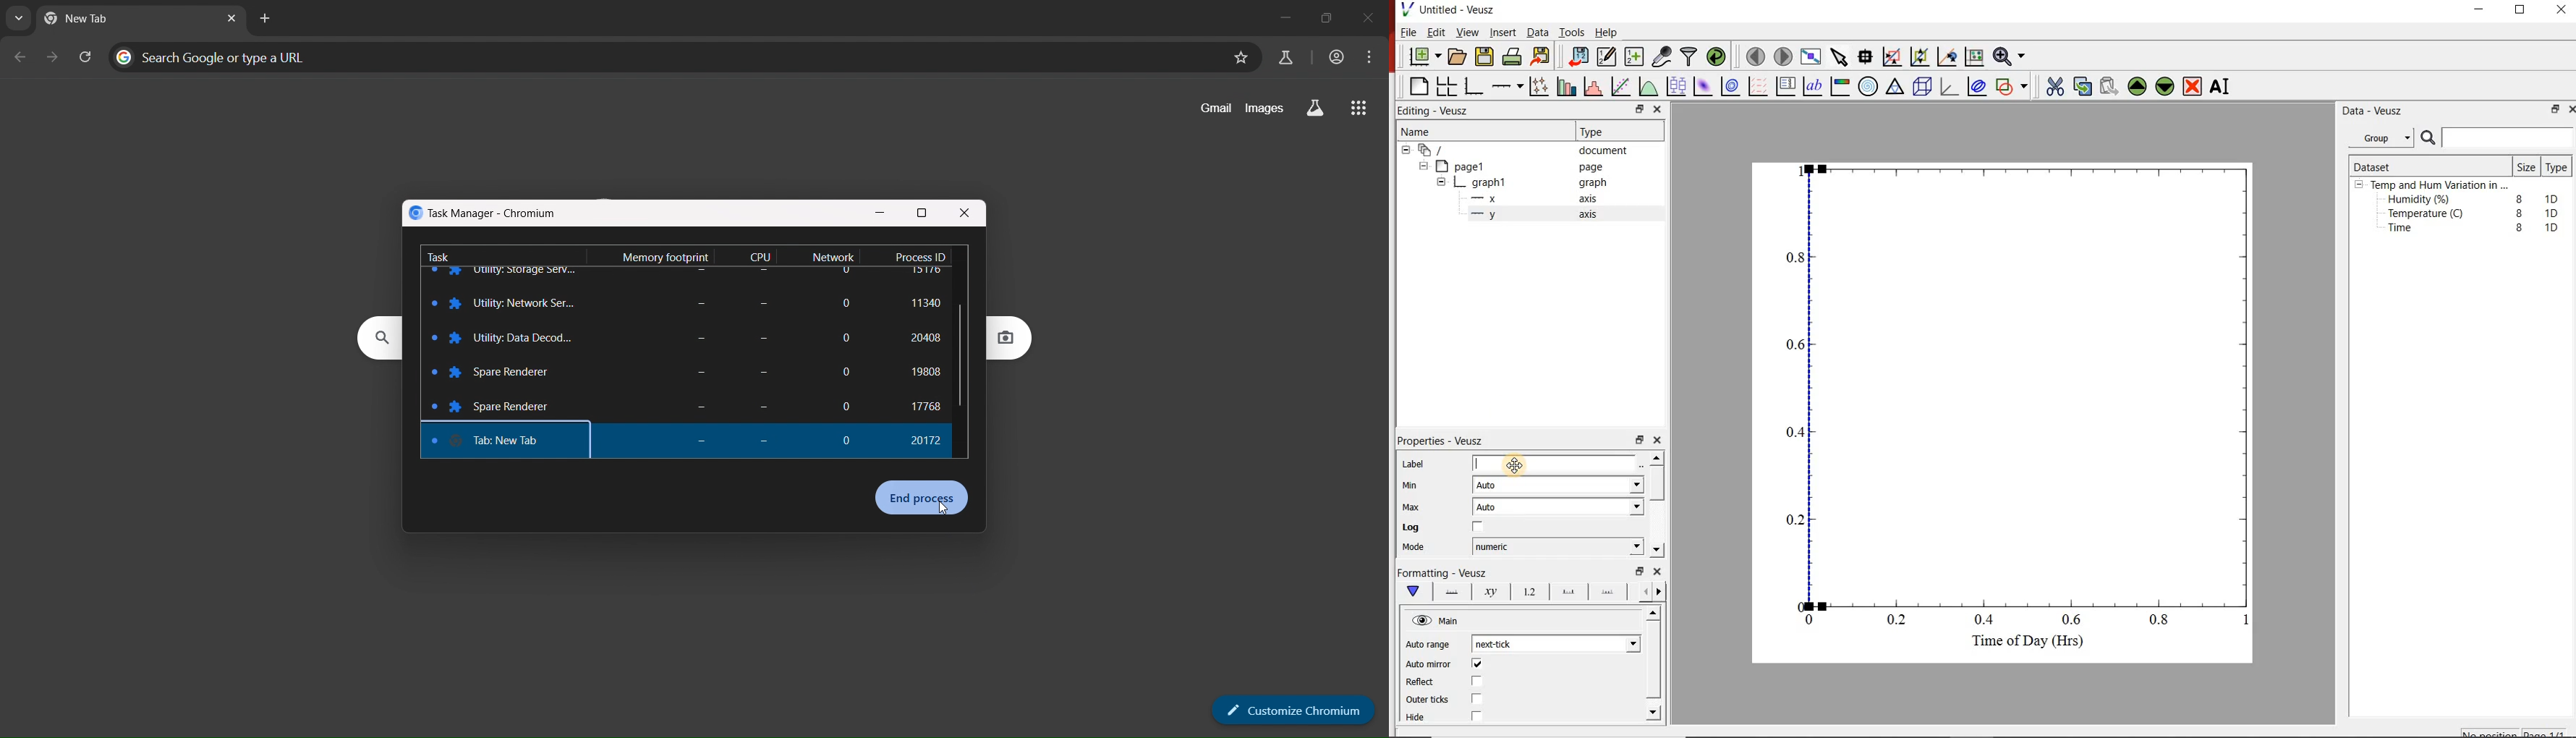 The height and width of the screenshot is (756, 2576). Describe the element at coordinates (2520, 228) in the screenshot. I see `8` at that location.